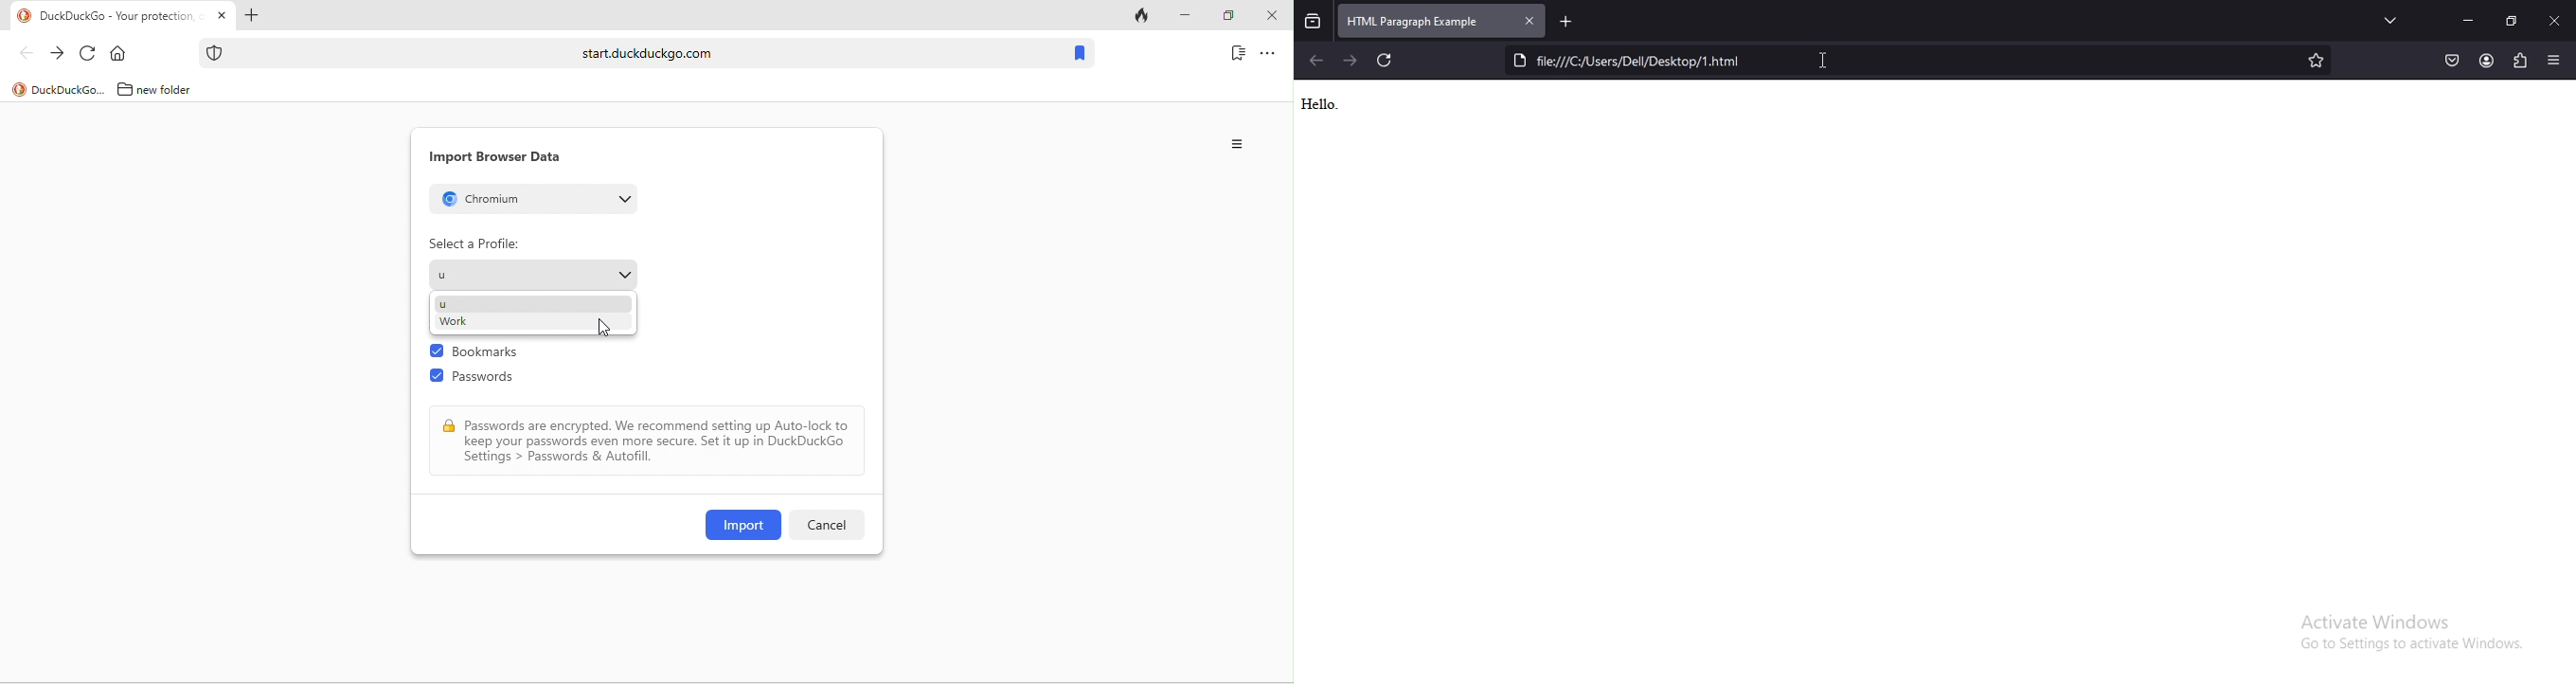 The width and height of the screenshot is (2576, 700). What do you see at coordinates (57, 54) in the screenshot?
I see `forward` at bounding box center [57, 54].